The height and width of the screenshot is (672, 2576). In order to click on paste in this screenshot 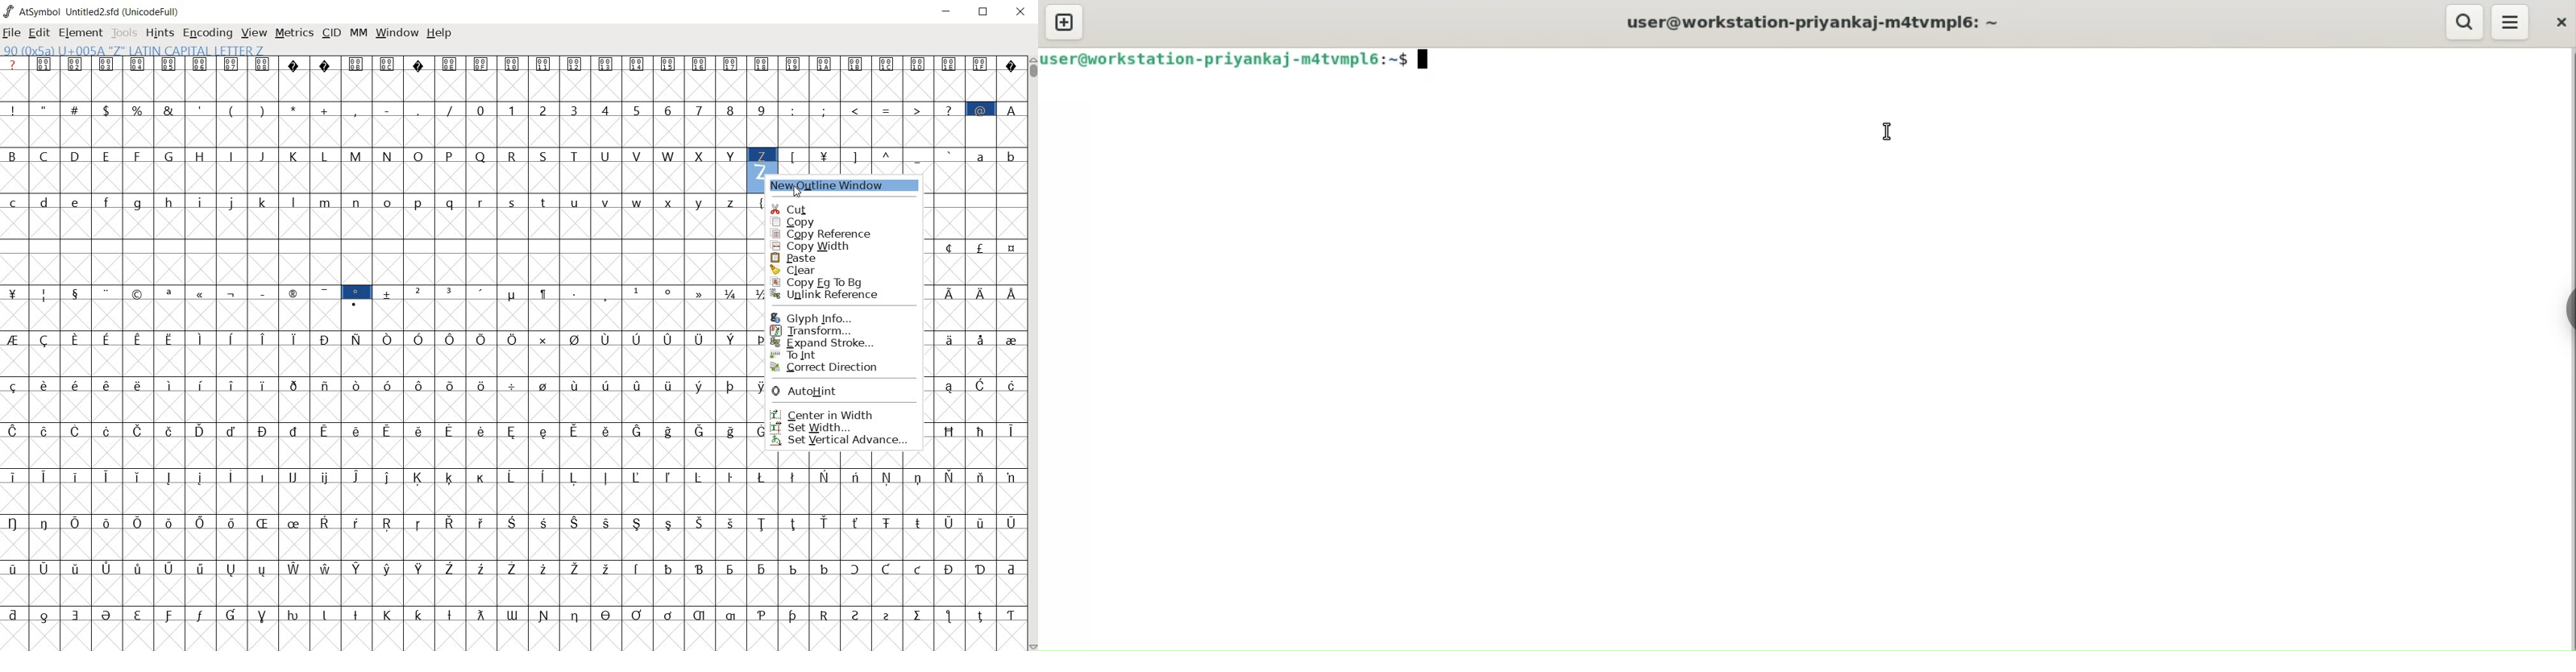, I will do `click(825, 258)`.